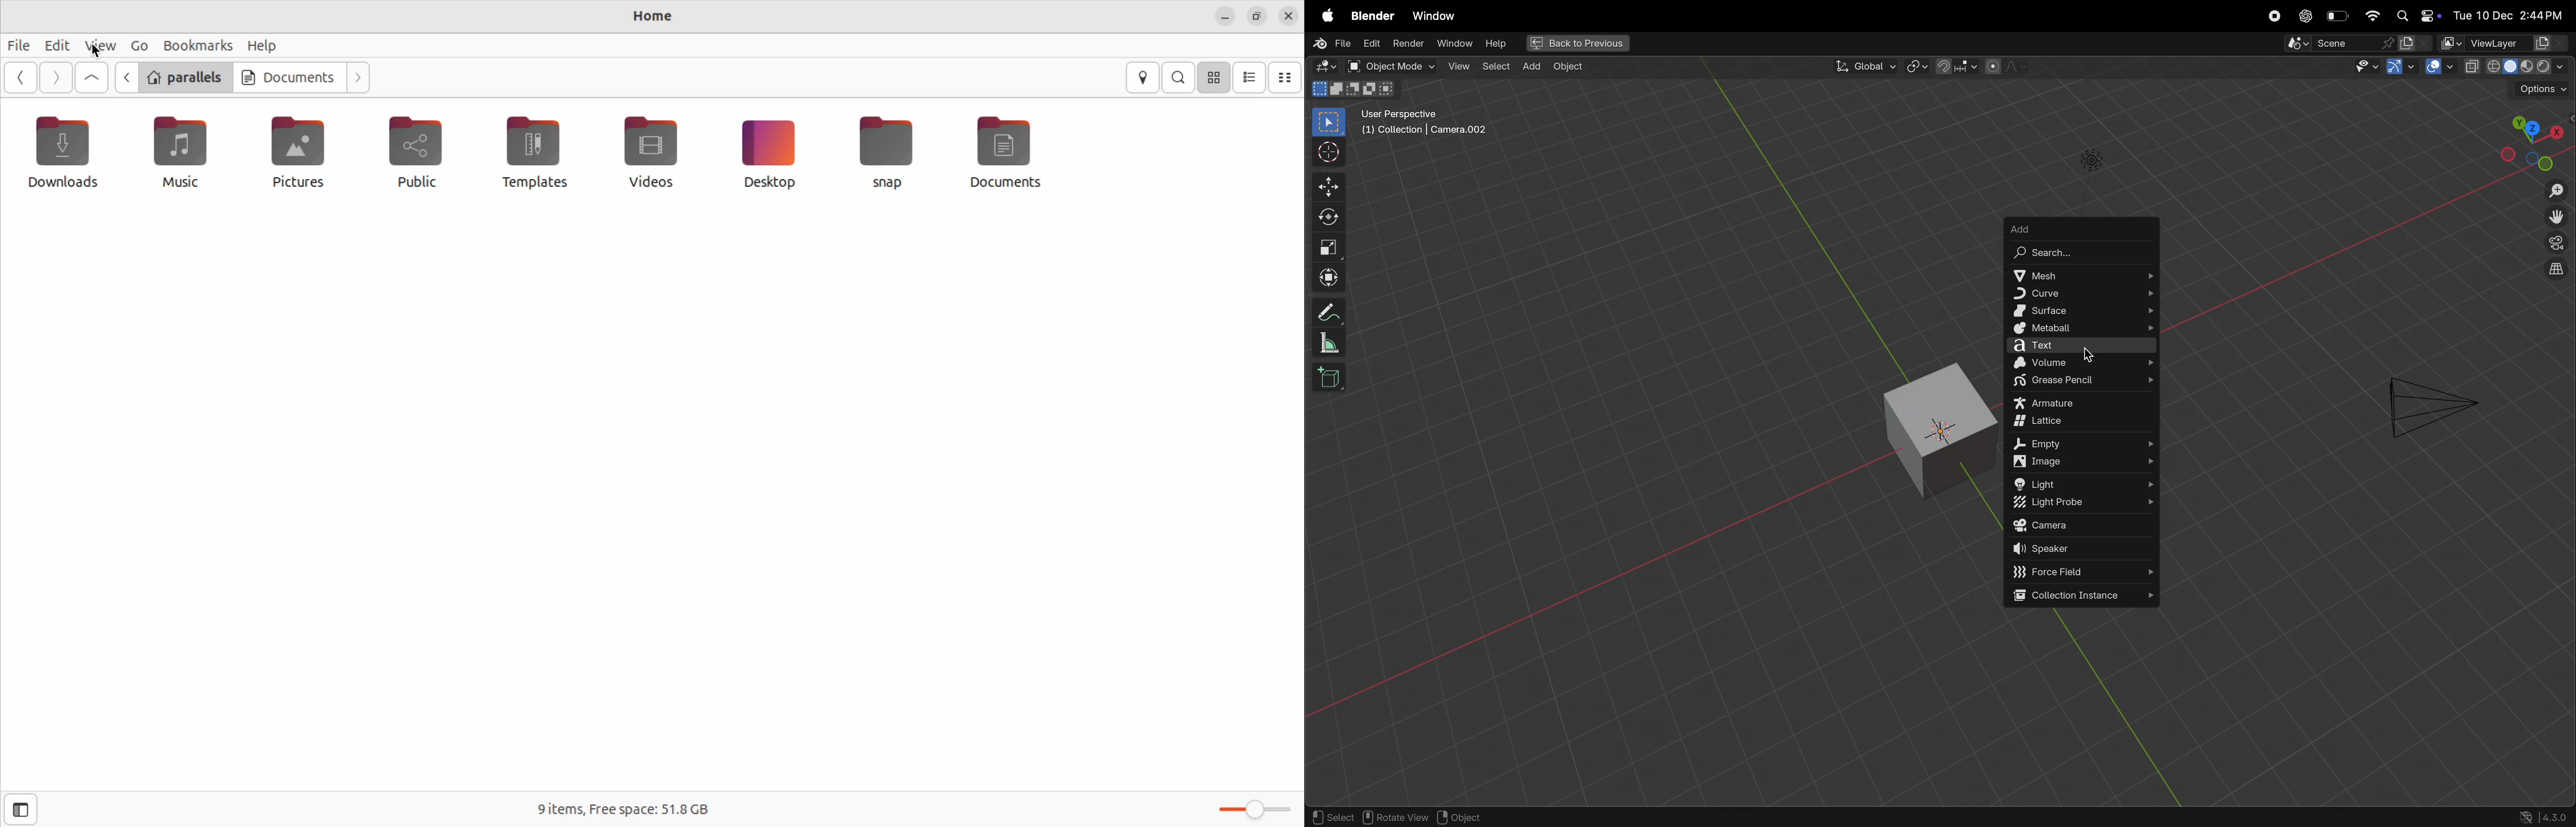  I want to click on force filed, so click(2083, 571).